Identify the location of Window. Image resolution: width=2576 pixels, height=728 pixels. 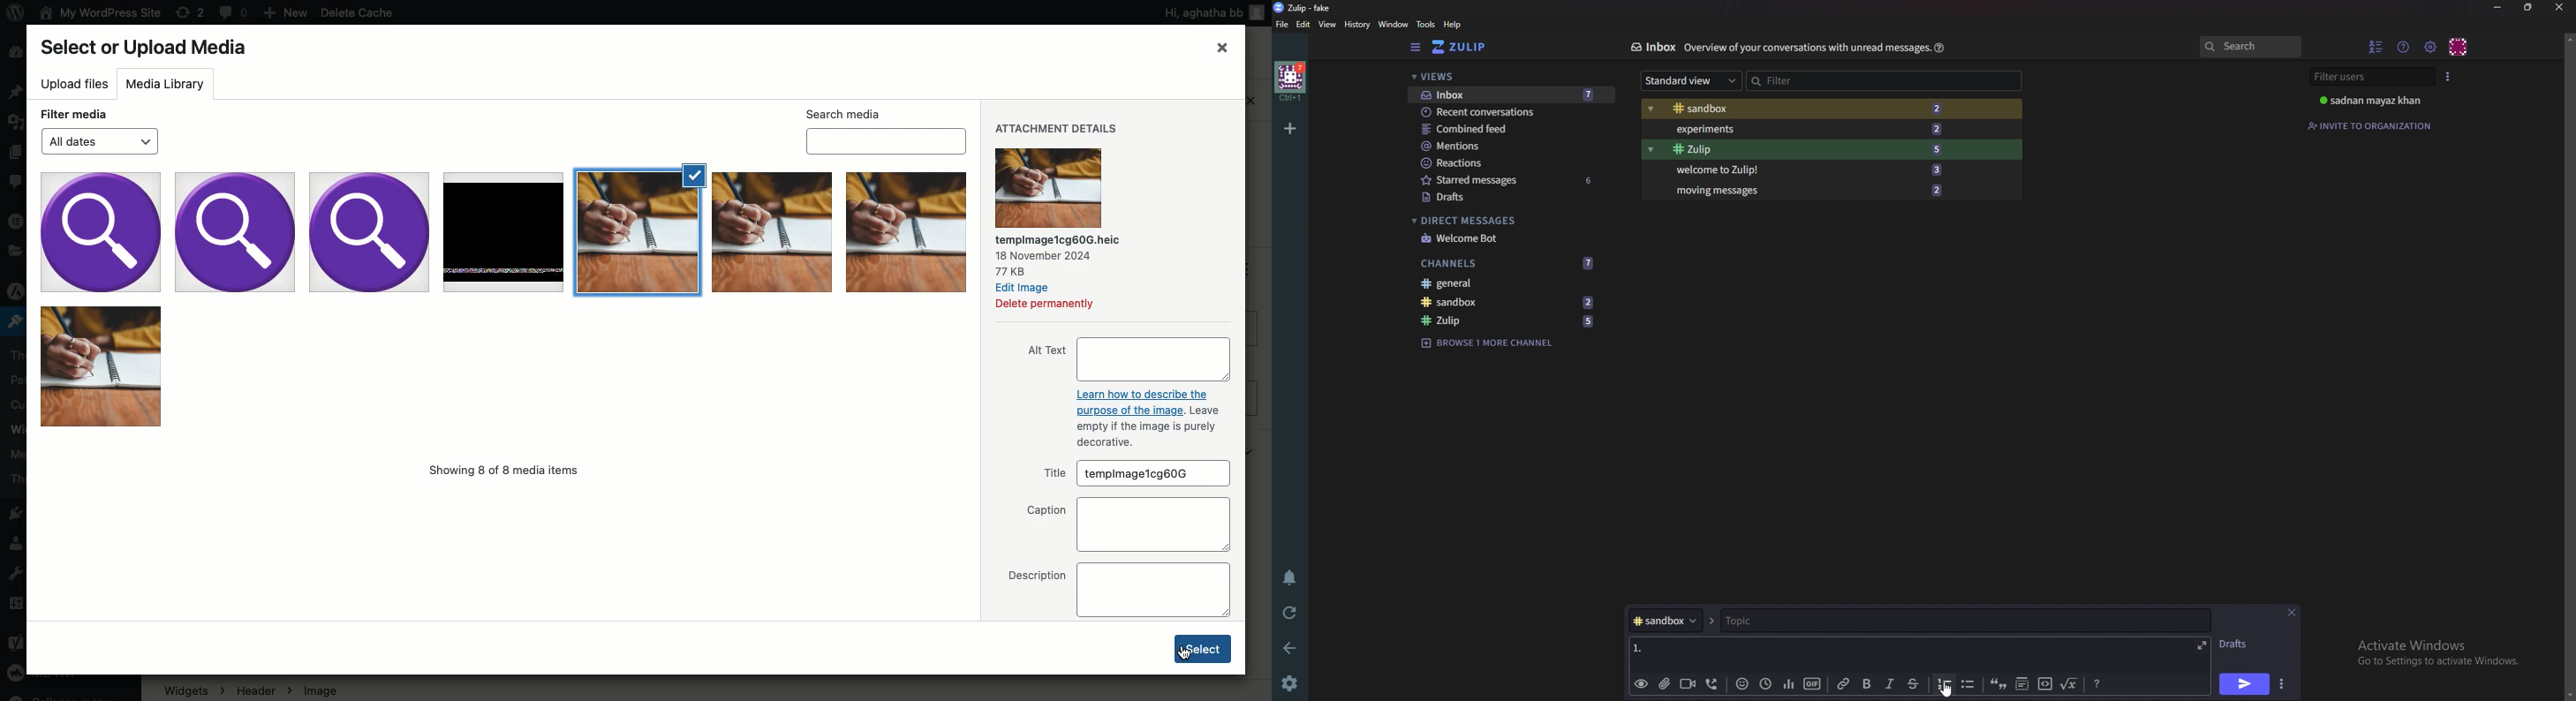
(1391, 24).